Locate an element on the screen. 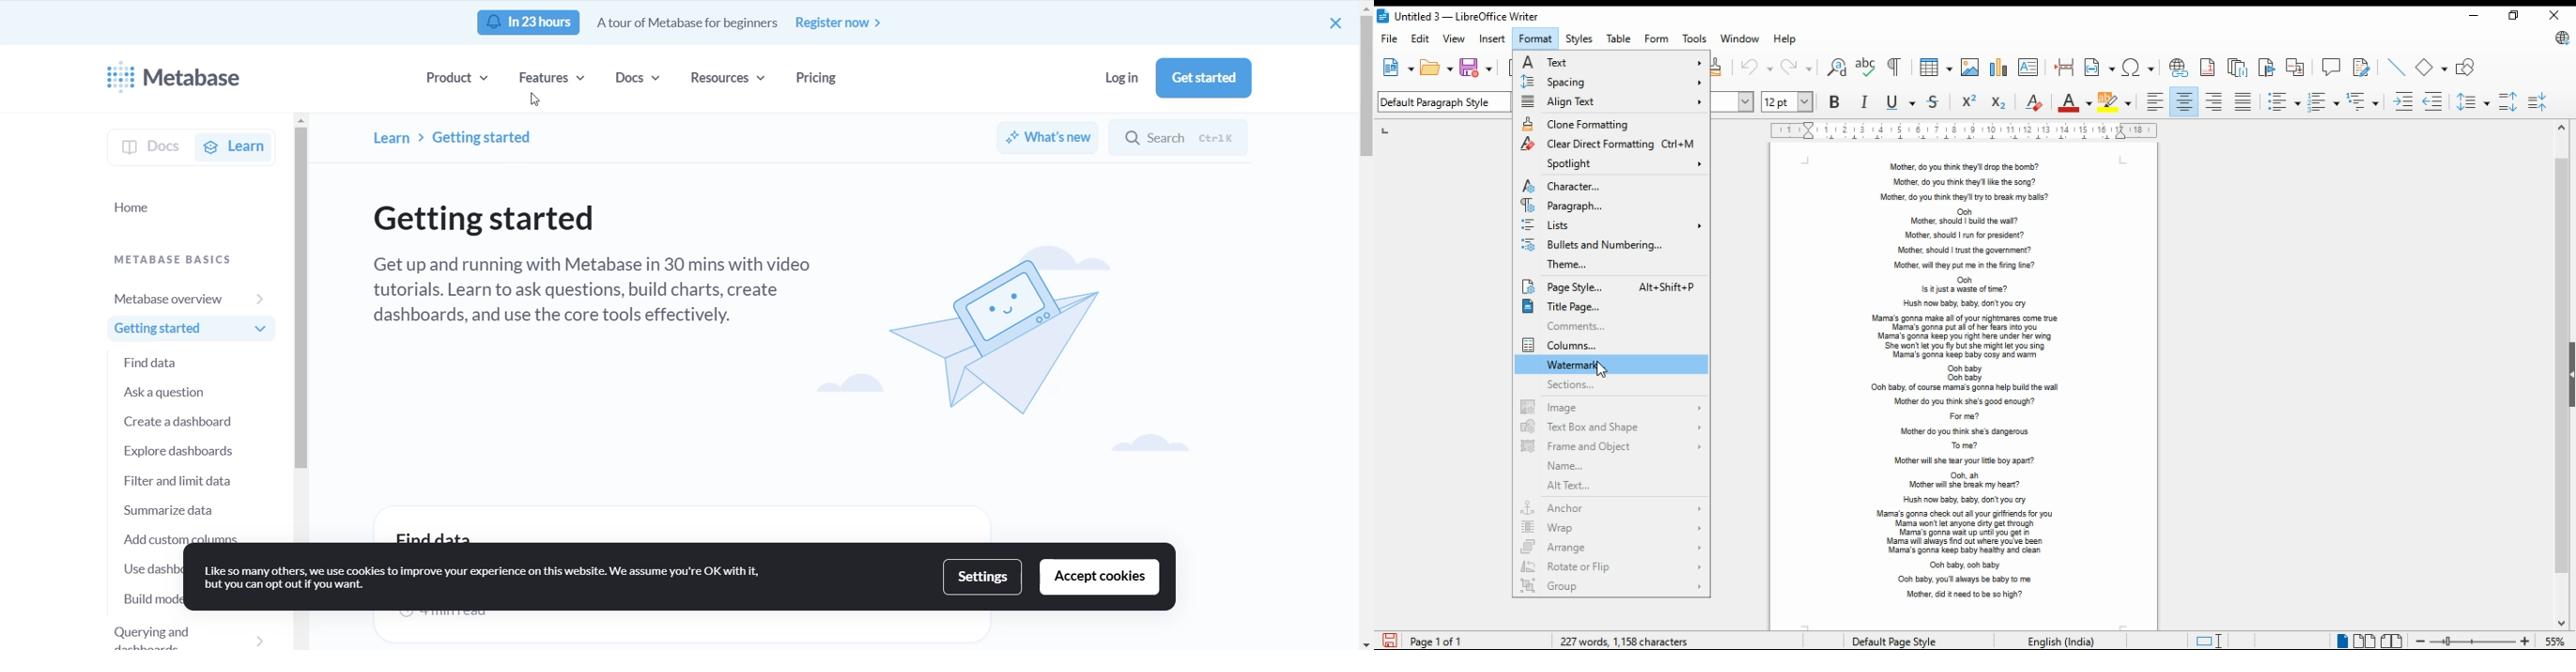 Image resolution: width=2576 pixels, height=672 pixels. multi page view is located at coordinates (2363, 641).